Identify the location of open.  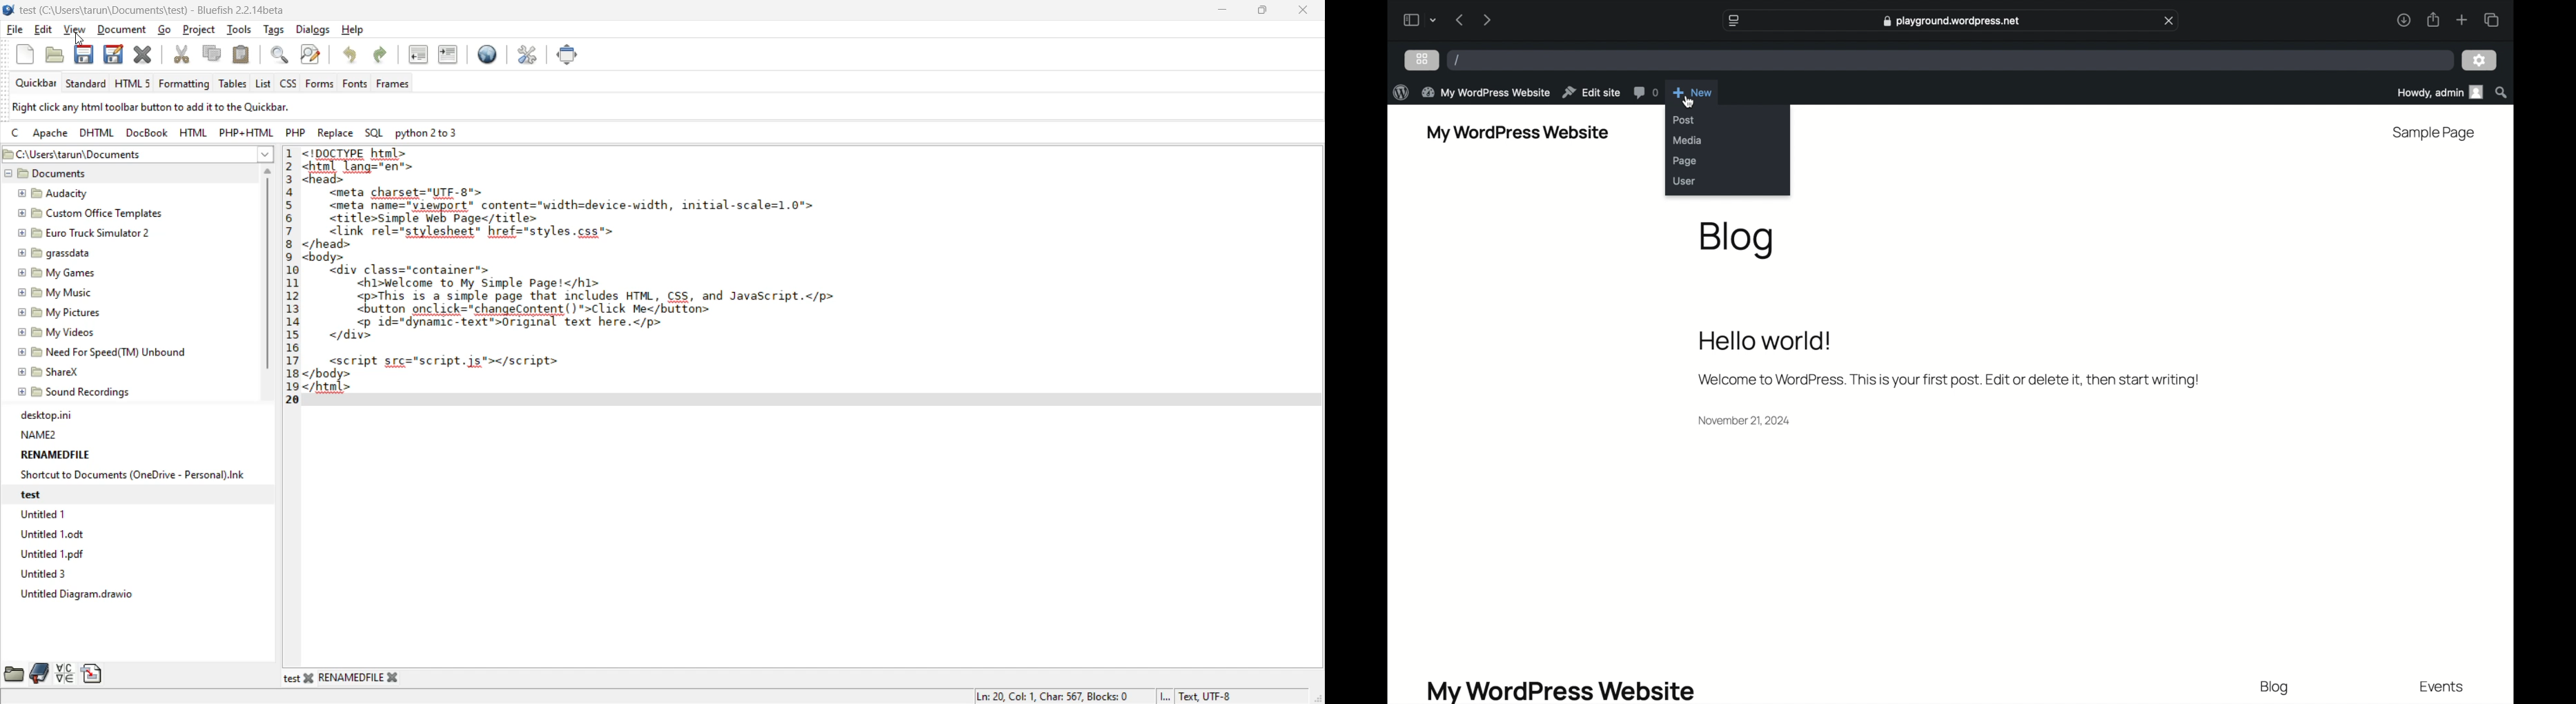
(57, 53).